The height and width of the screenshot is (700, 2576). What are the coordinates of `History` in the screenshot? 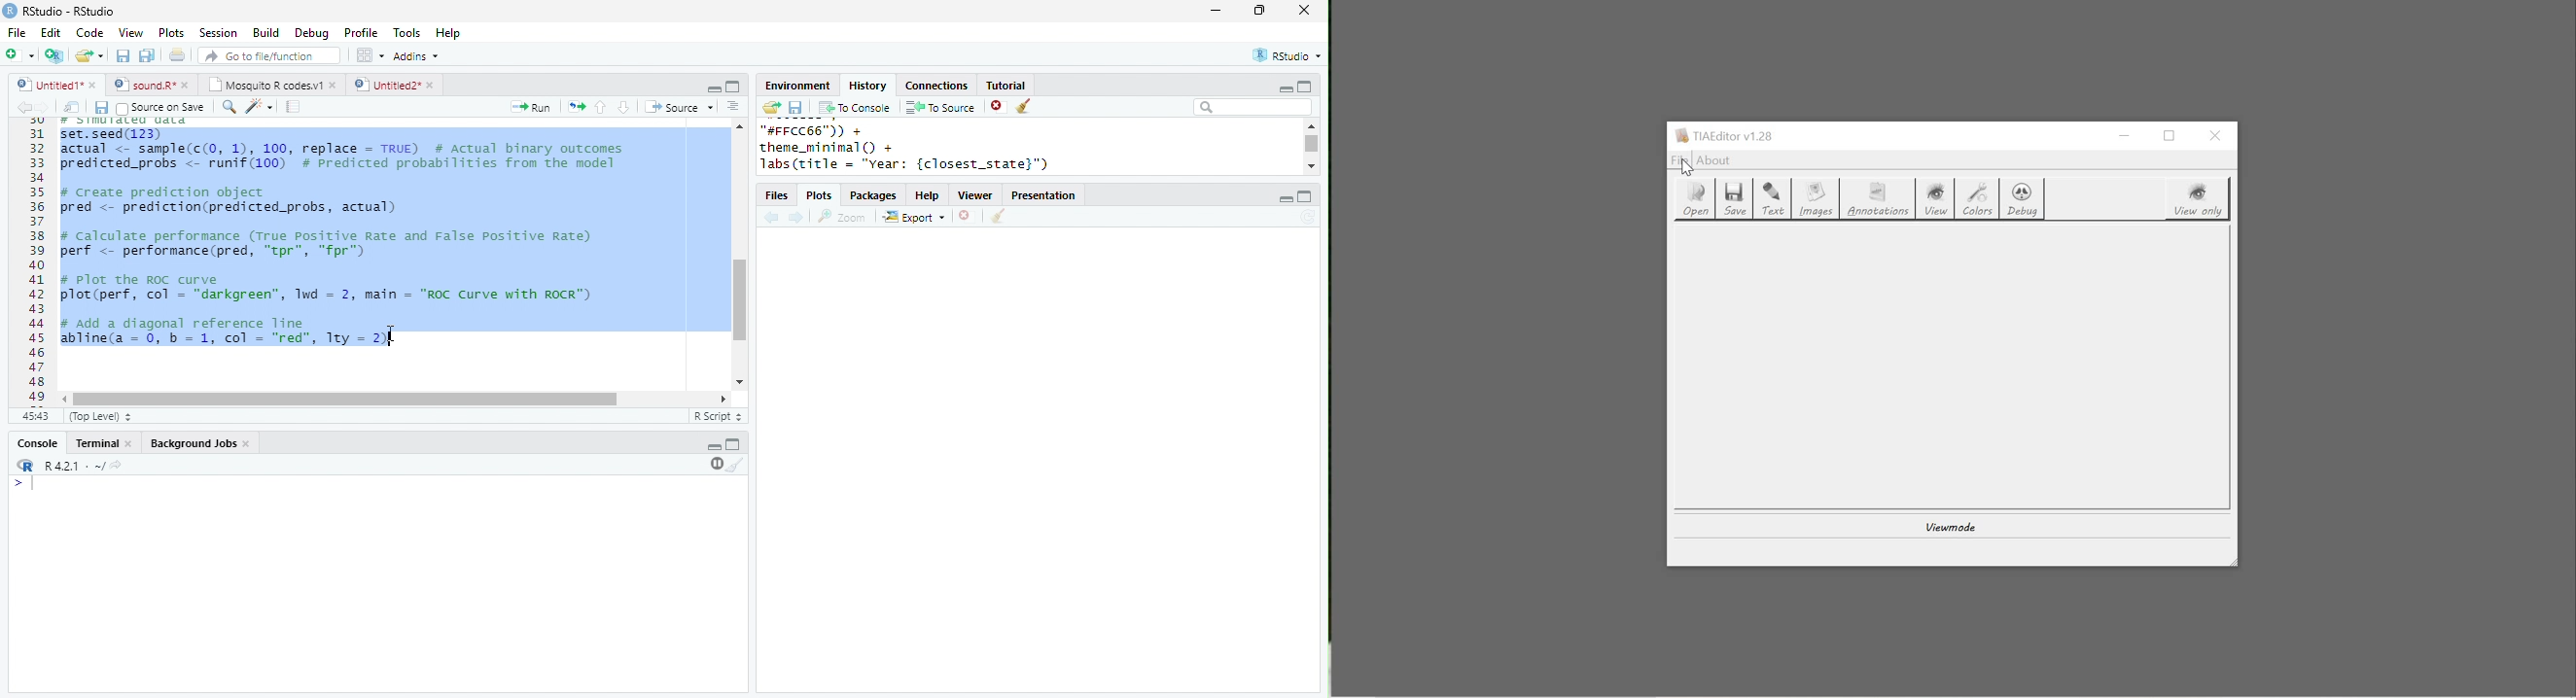 It's located at (867, 86).